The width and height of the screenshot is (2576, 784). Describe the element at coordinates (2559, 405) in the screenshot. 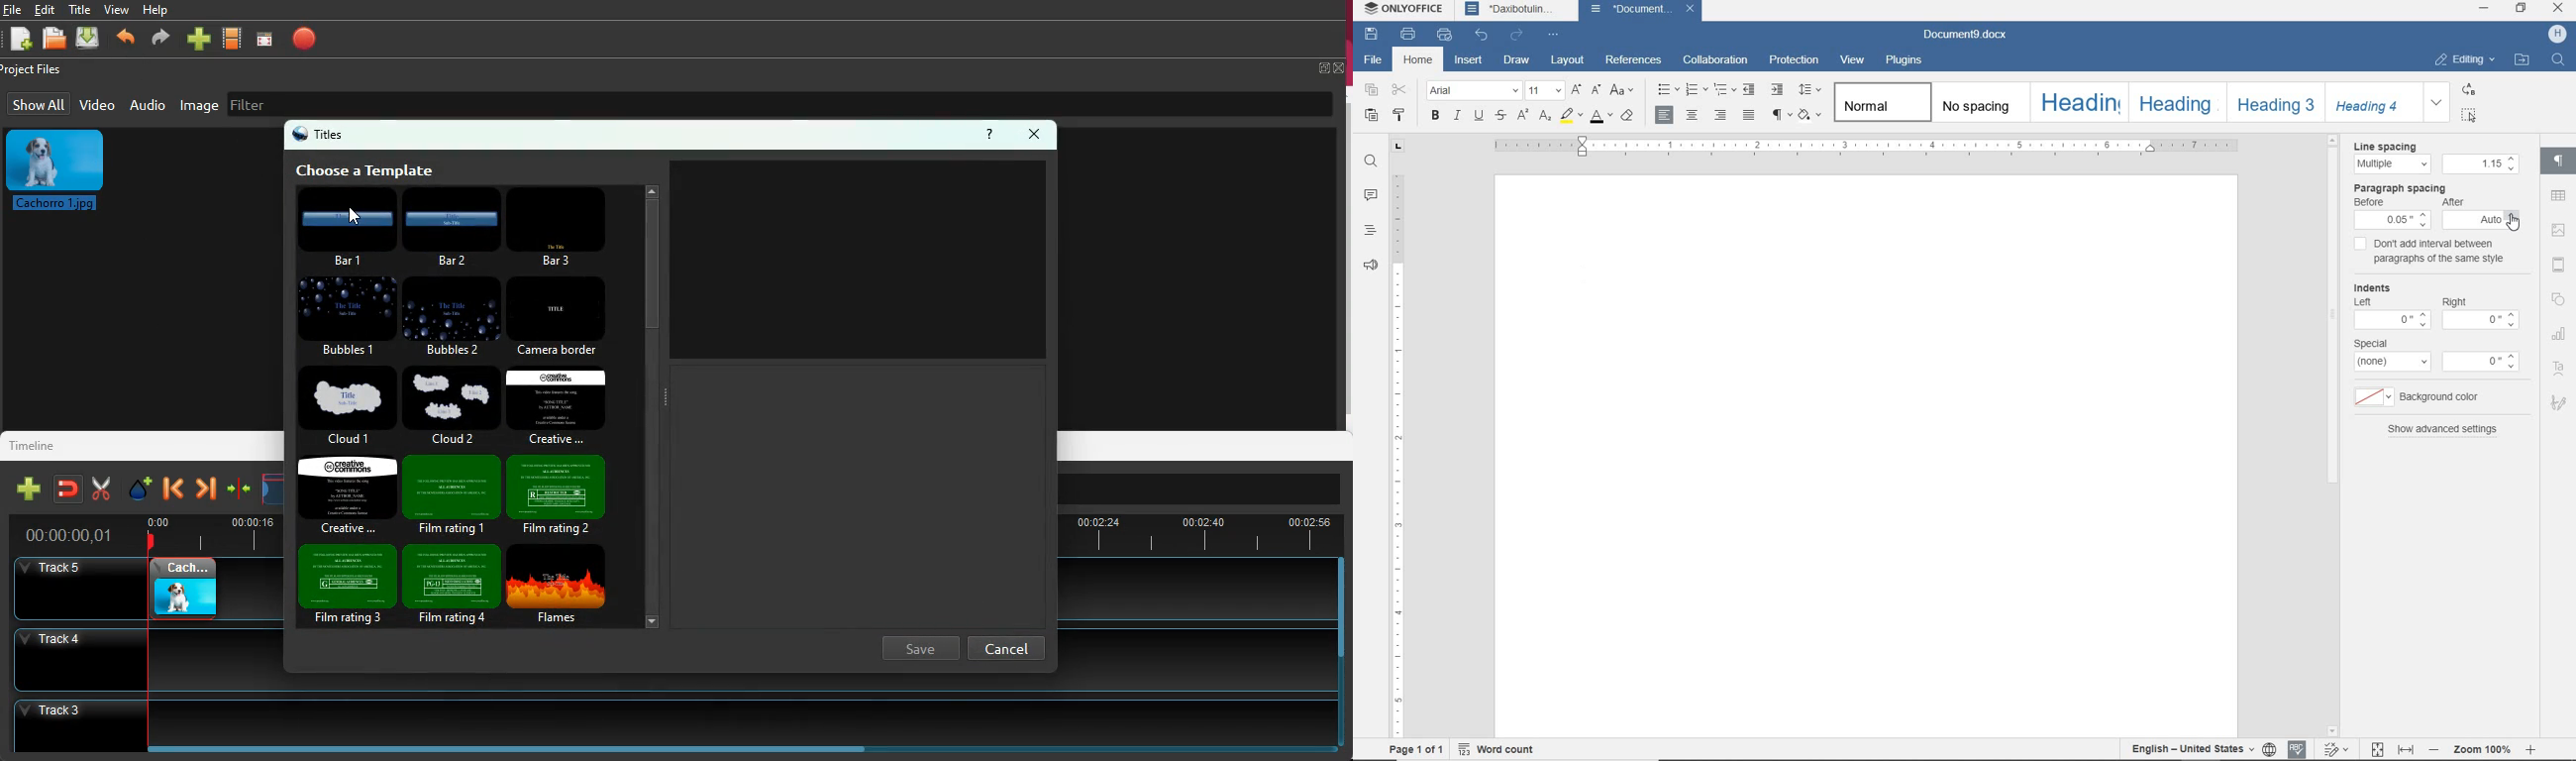

I see `signature` at that location.